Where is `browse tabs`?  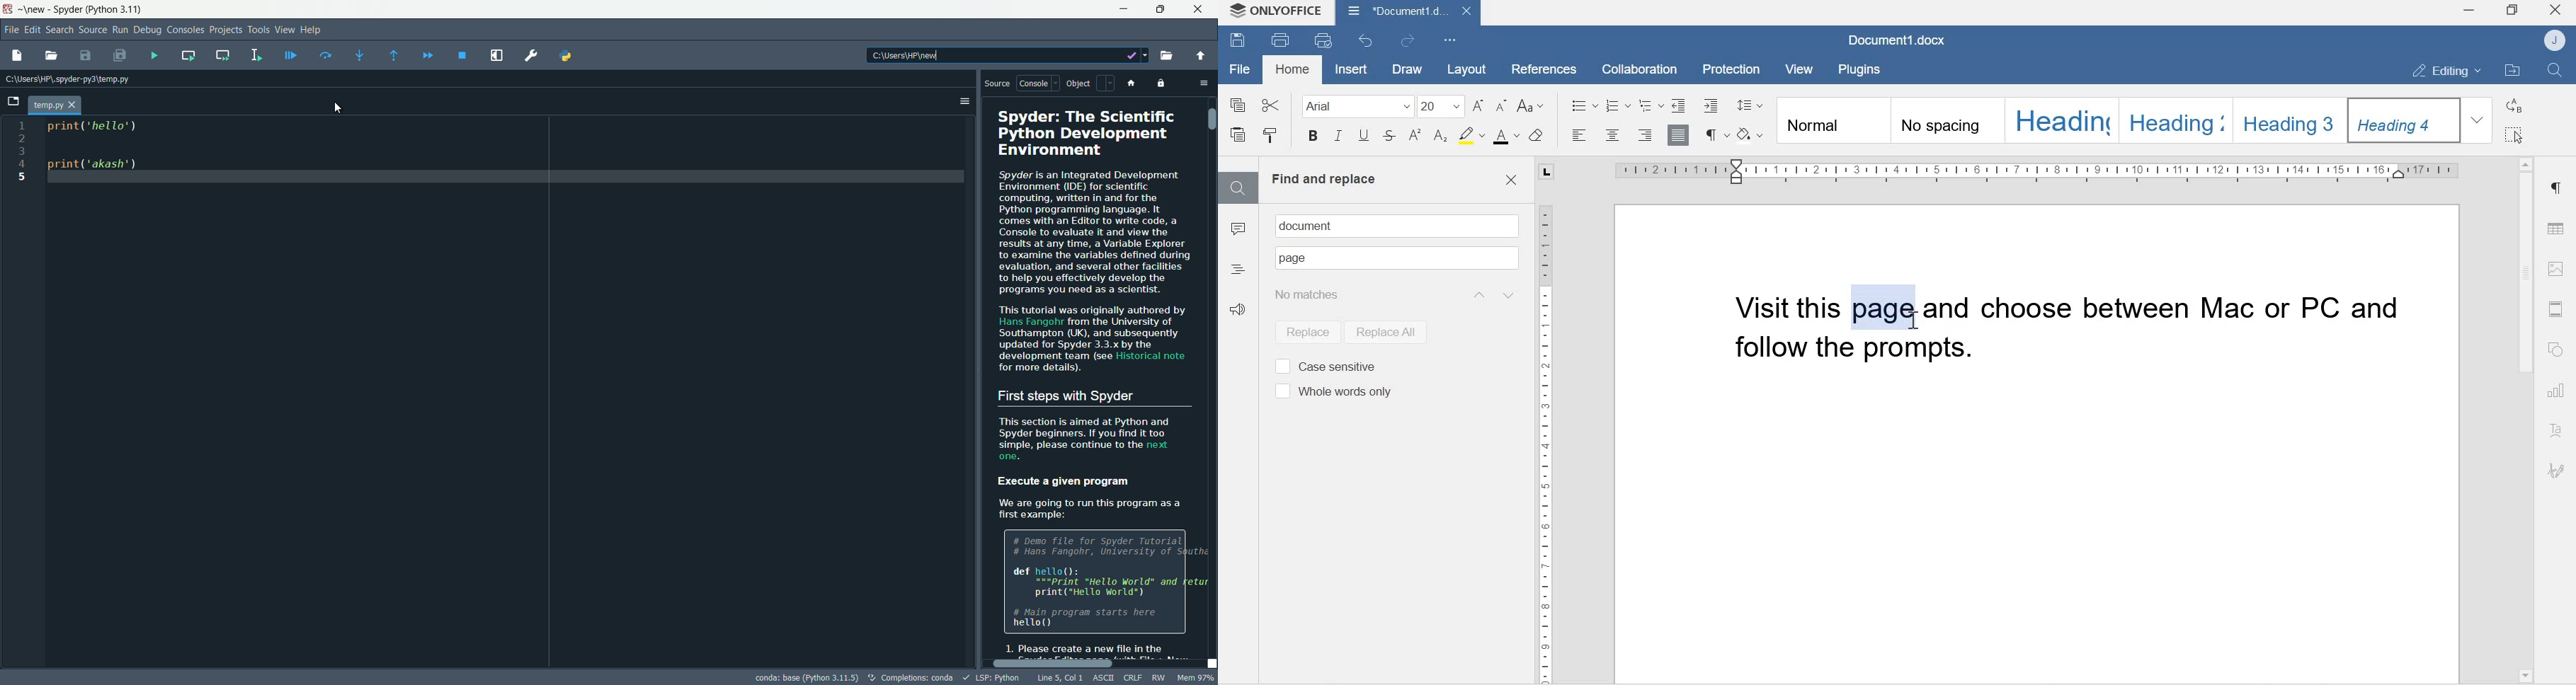
browse tabs is located at coordinates (13, 102).